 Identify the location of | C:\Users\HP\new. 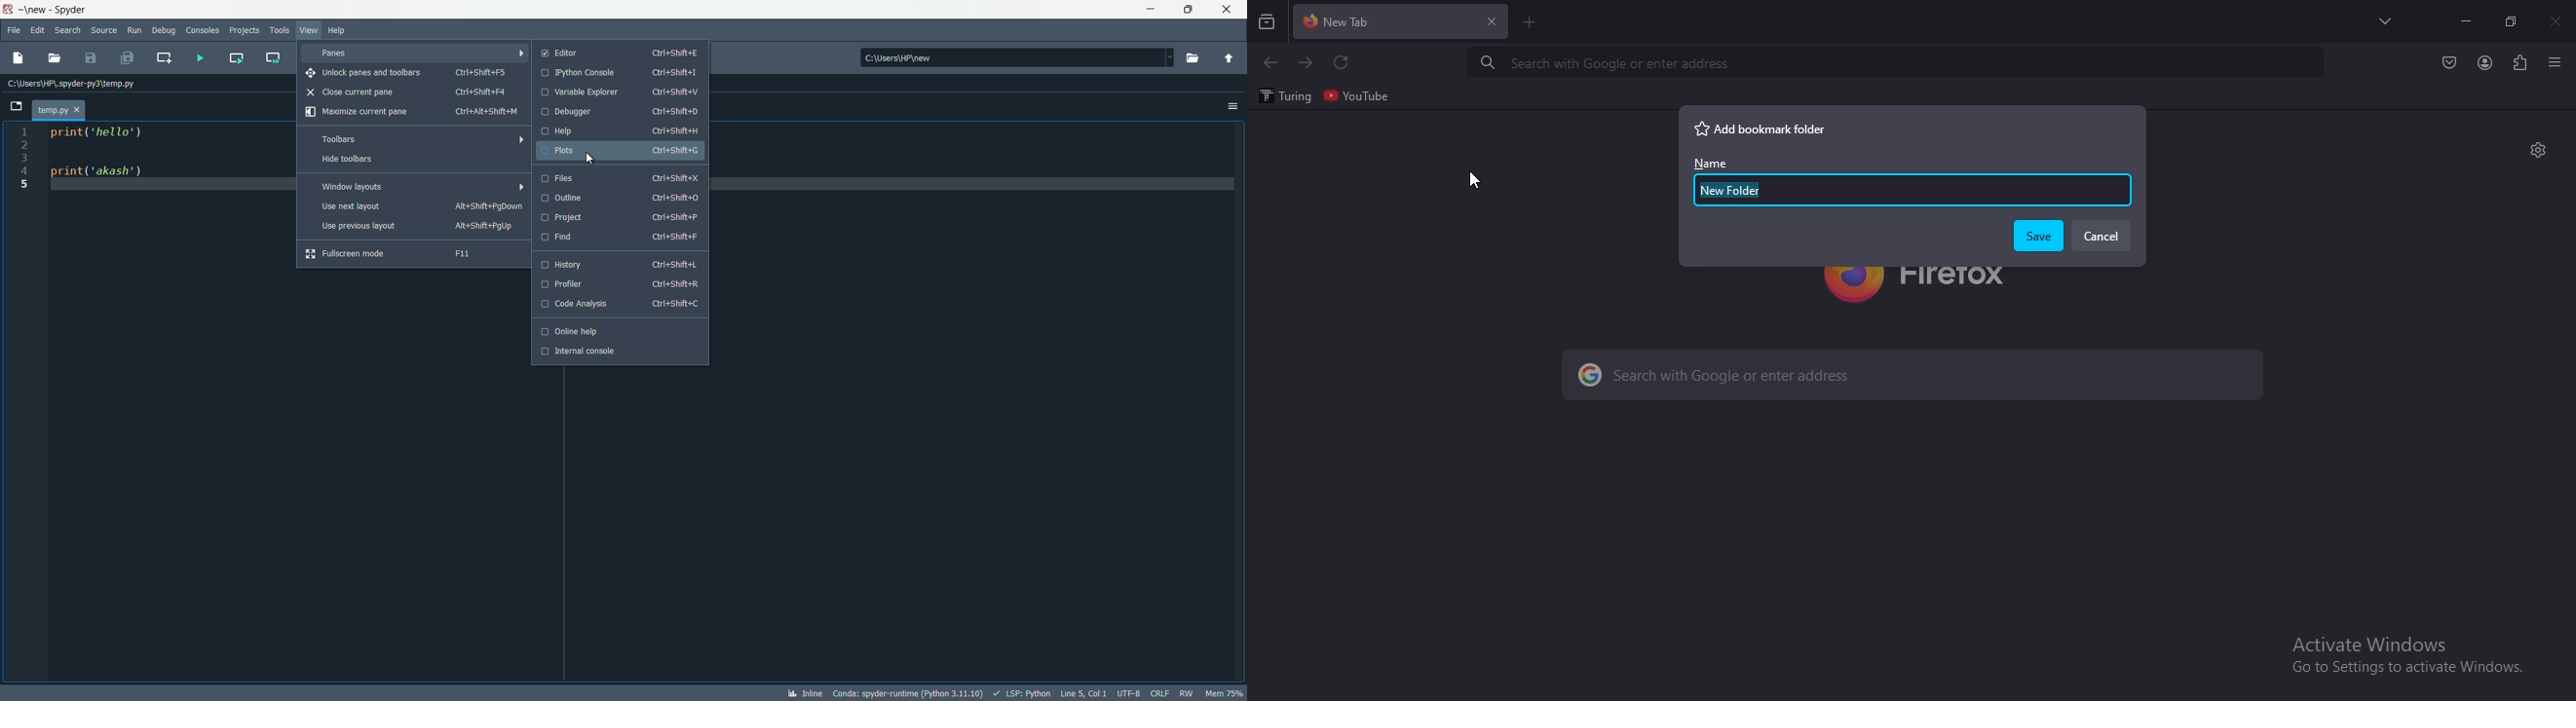
(1006, 56).